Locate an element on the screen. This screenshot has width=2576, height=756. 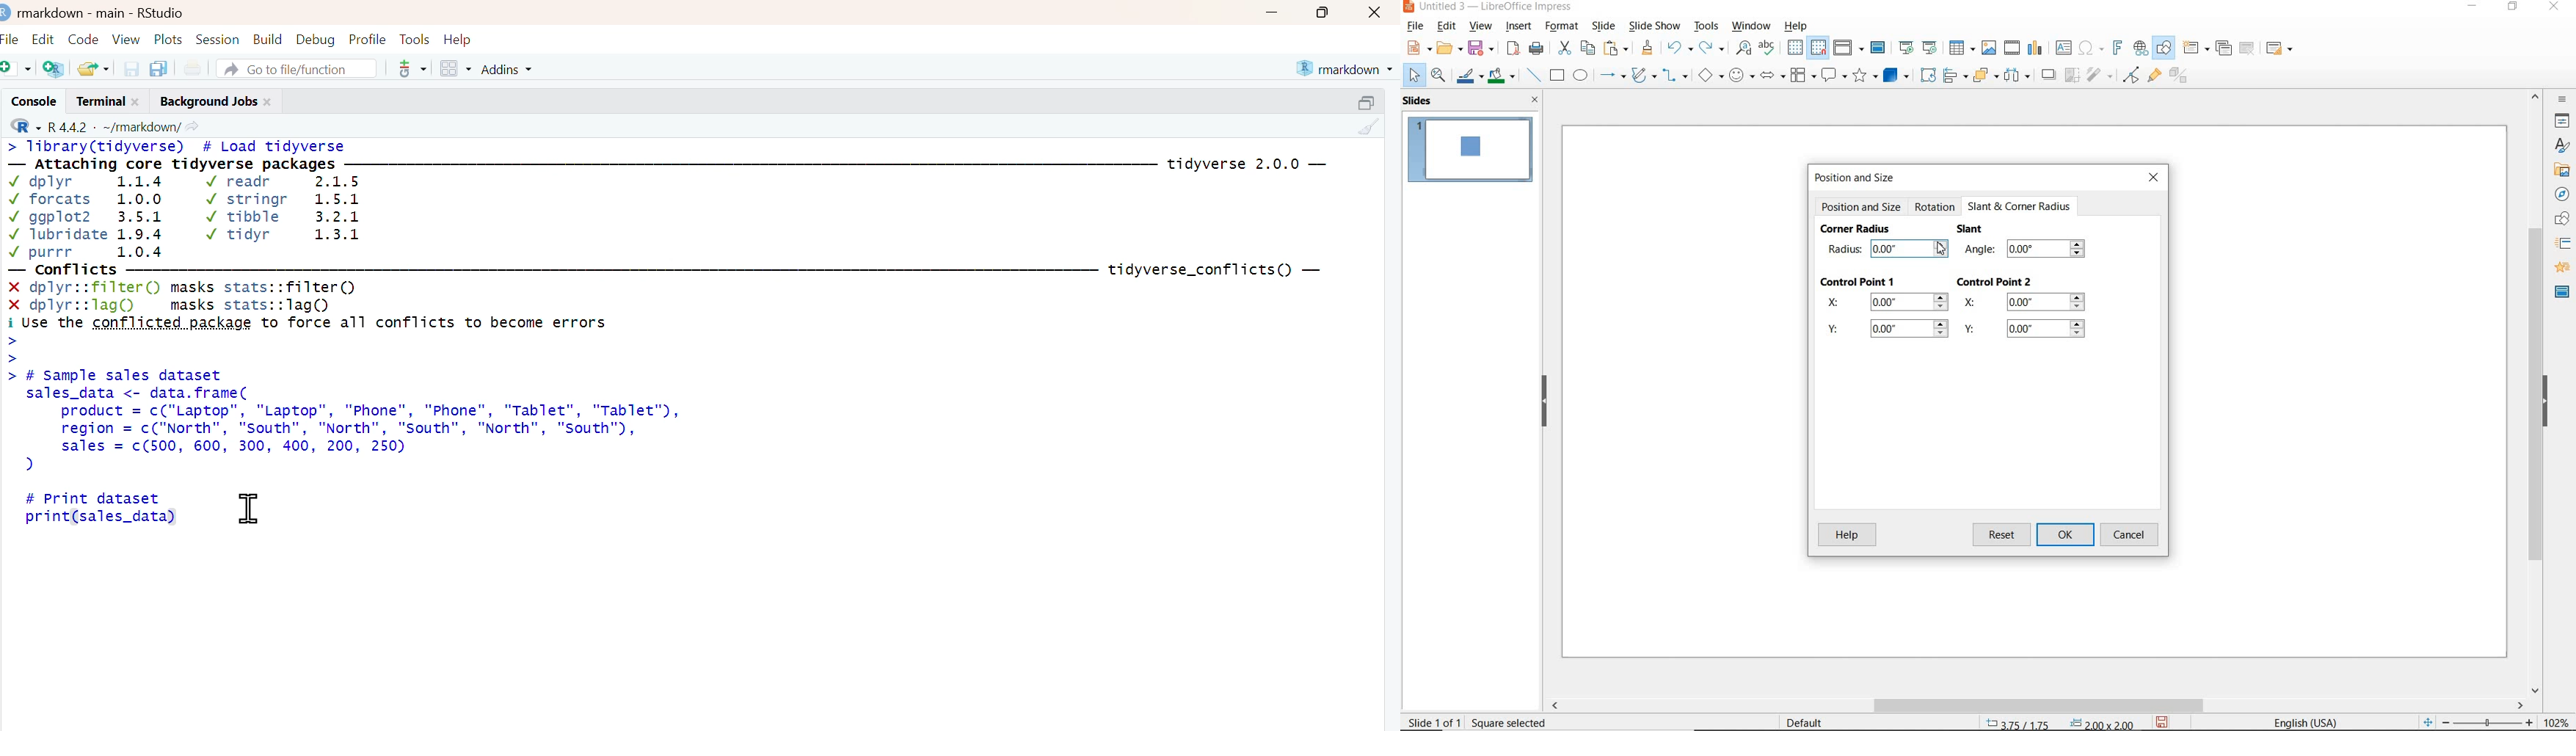
File is located at coordinates (12, 37).